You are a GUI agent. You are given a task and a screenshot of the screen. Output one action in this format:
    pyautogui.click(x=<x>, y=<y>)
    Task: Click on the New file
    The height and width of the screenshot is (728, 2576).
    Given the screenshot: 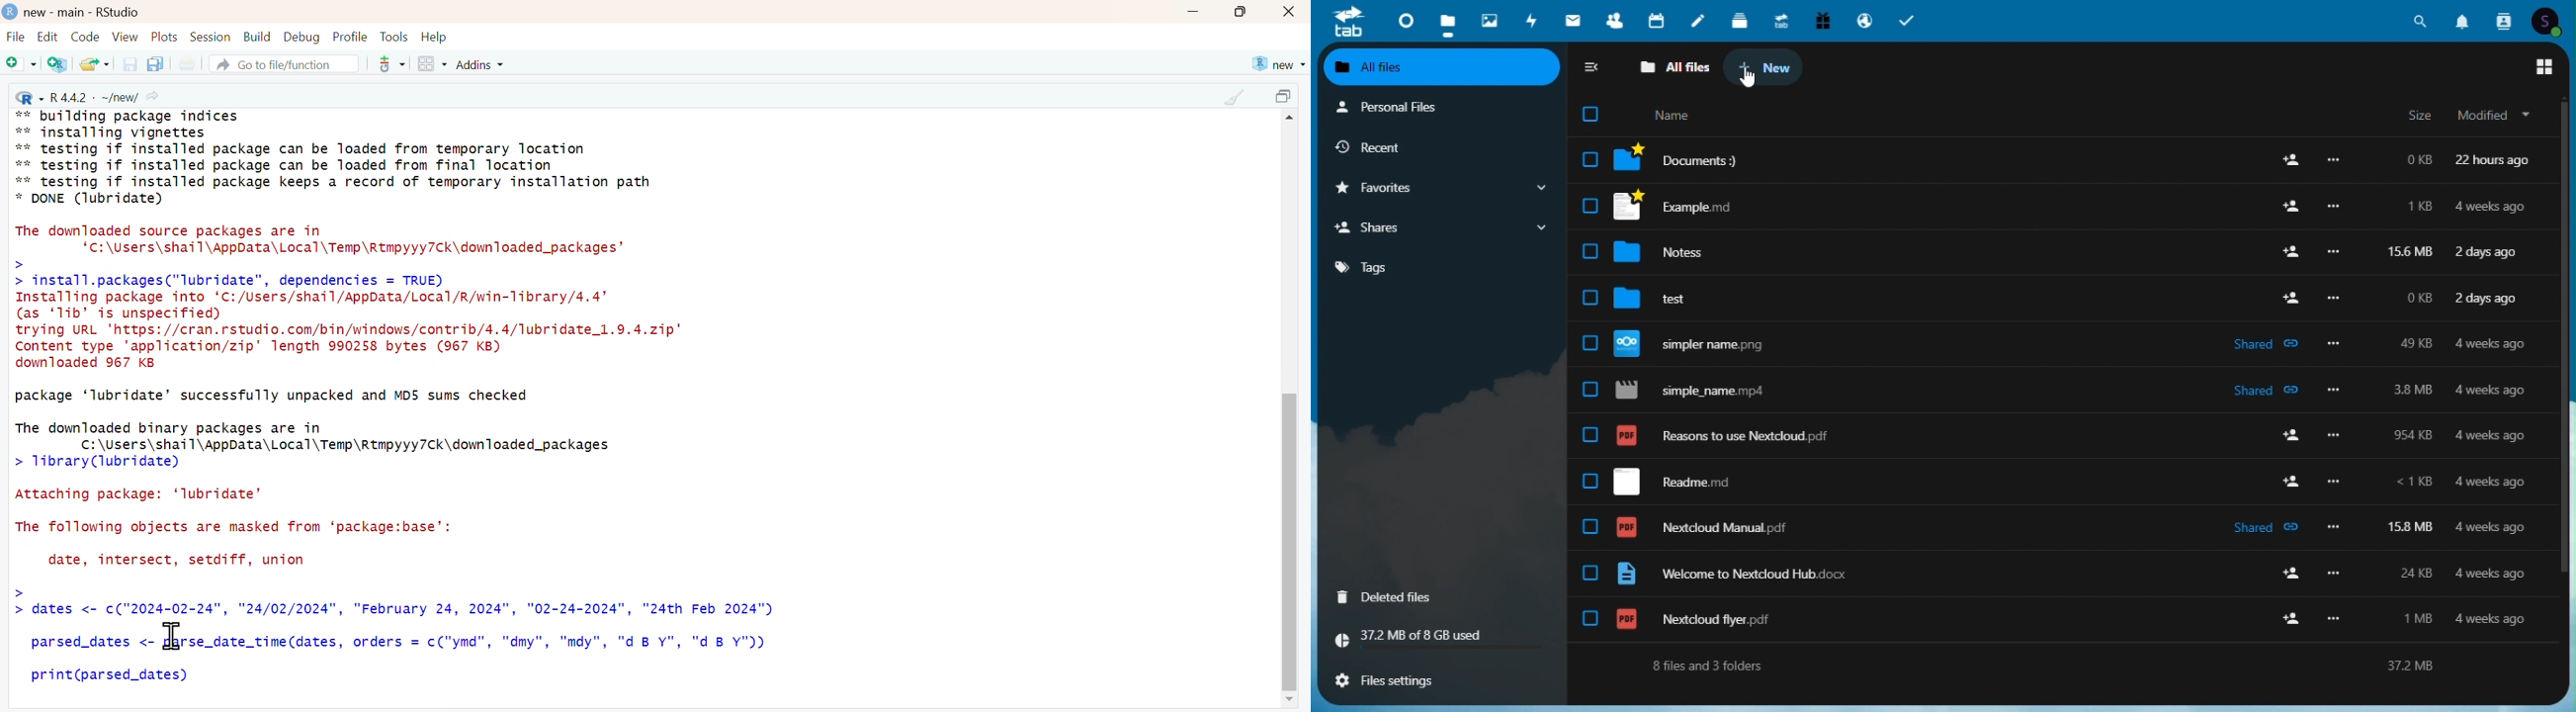 What is the action you would take?
    pyautogui.click(x=22, y=65)
    